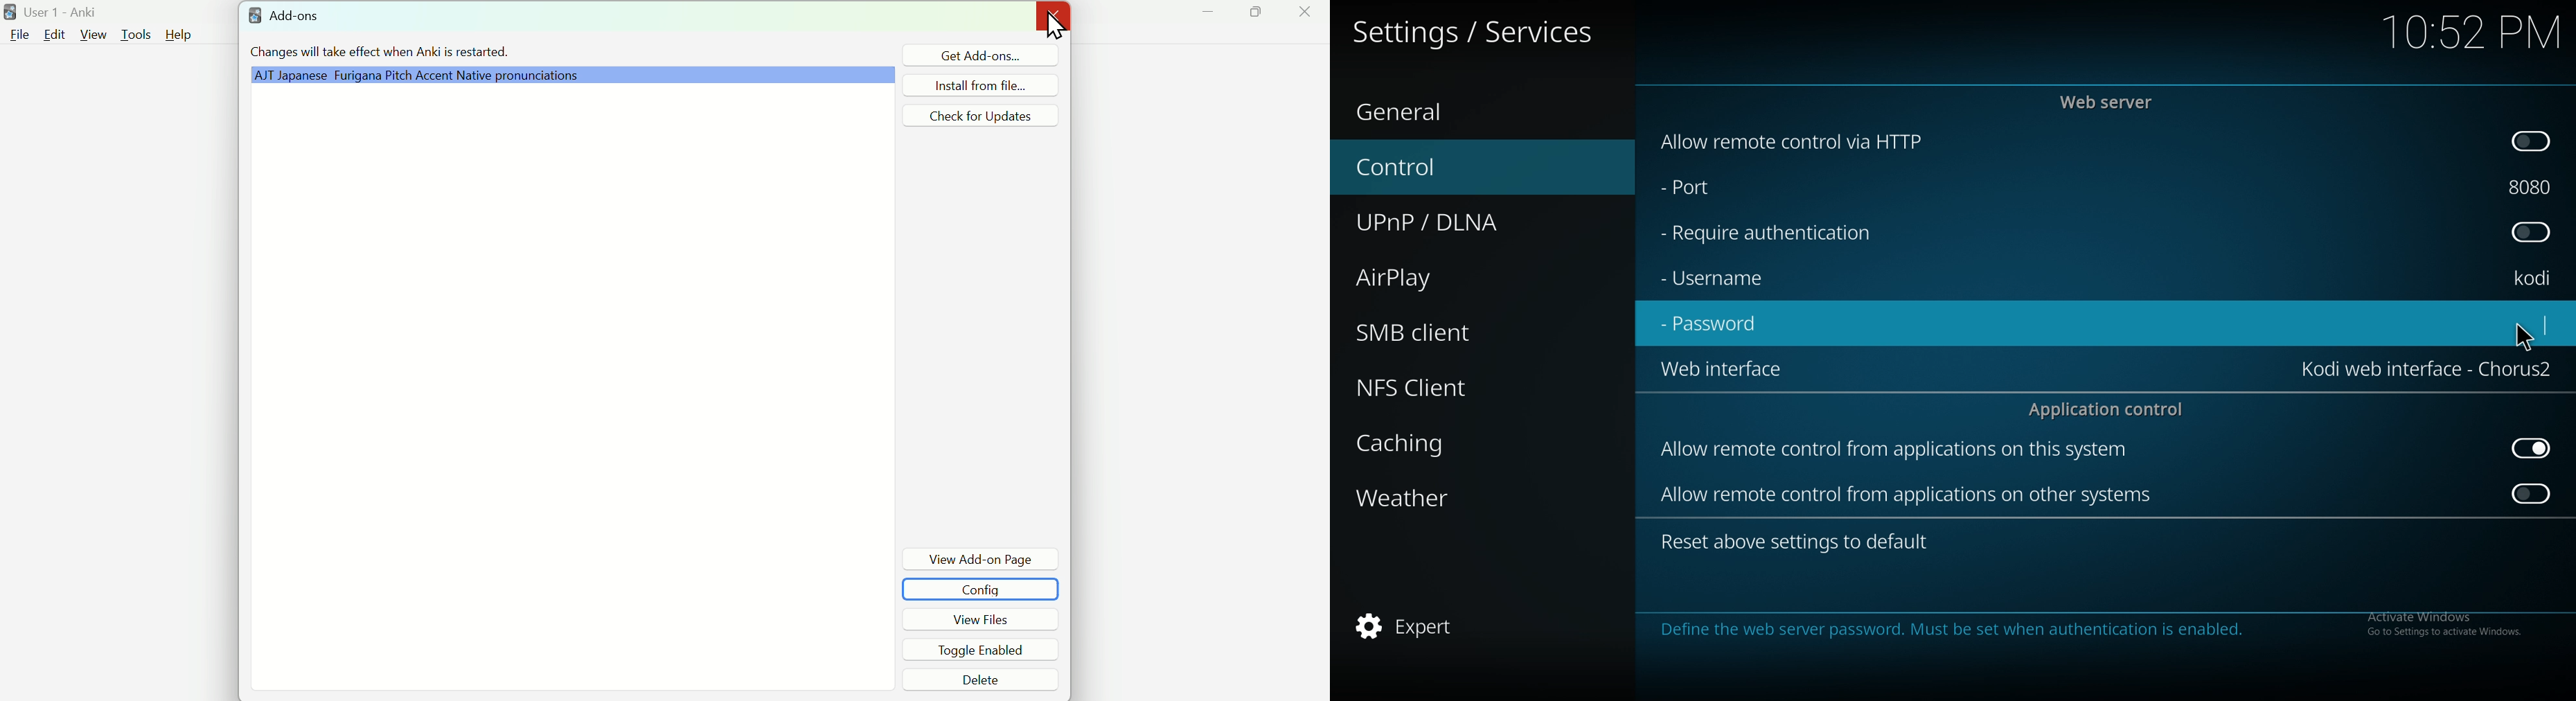 The image size is (2576, 728). Describe the element at coordinates (1725, 277) in the screenshot. I see `username` at that location.